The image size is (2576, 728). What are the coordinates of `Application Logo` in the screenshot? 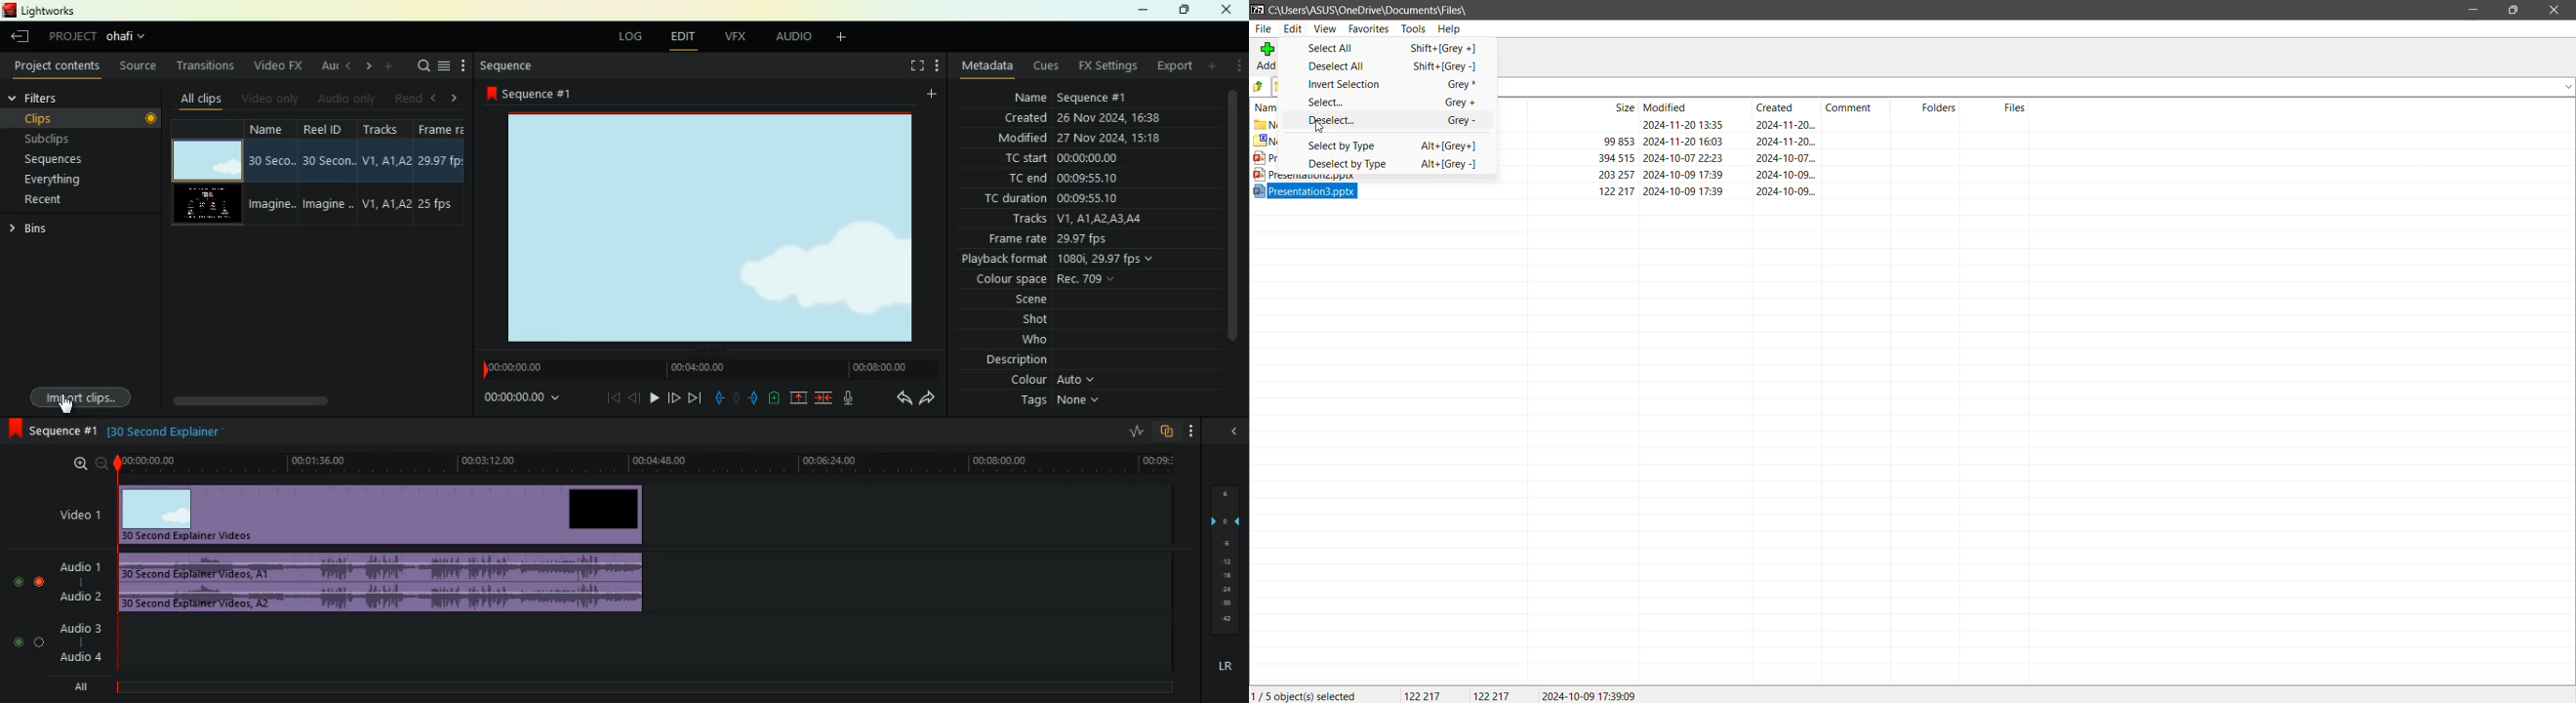 It's located at (1257, 8).